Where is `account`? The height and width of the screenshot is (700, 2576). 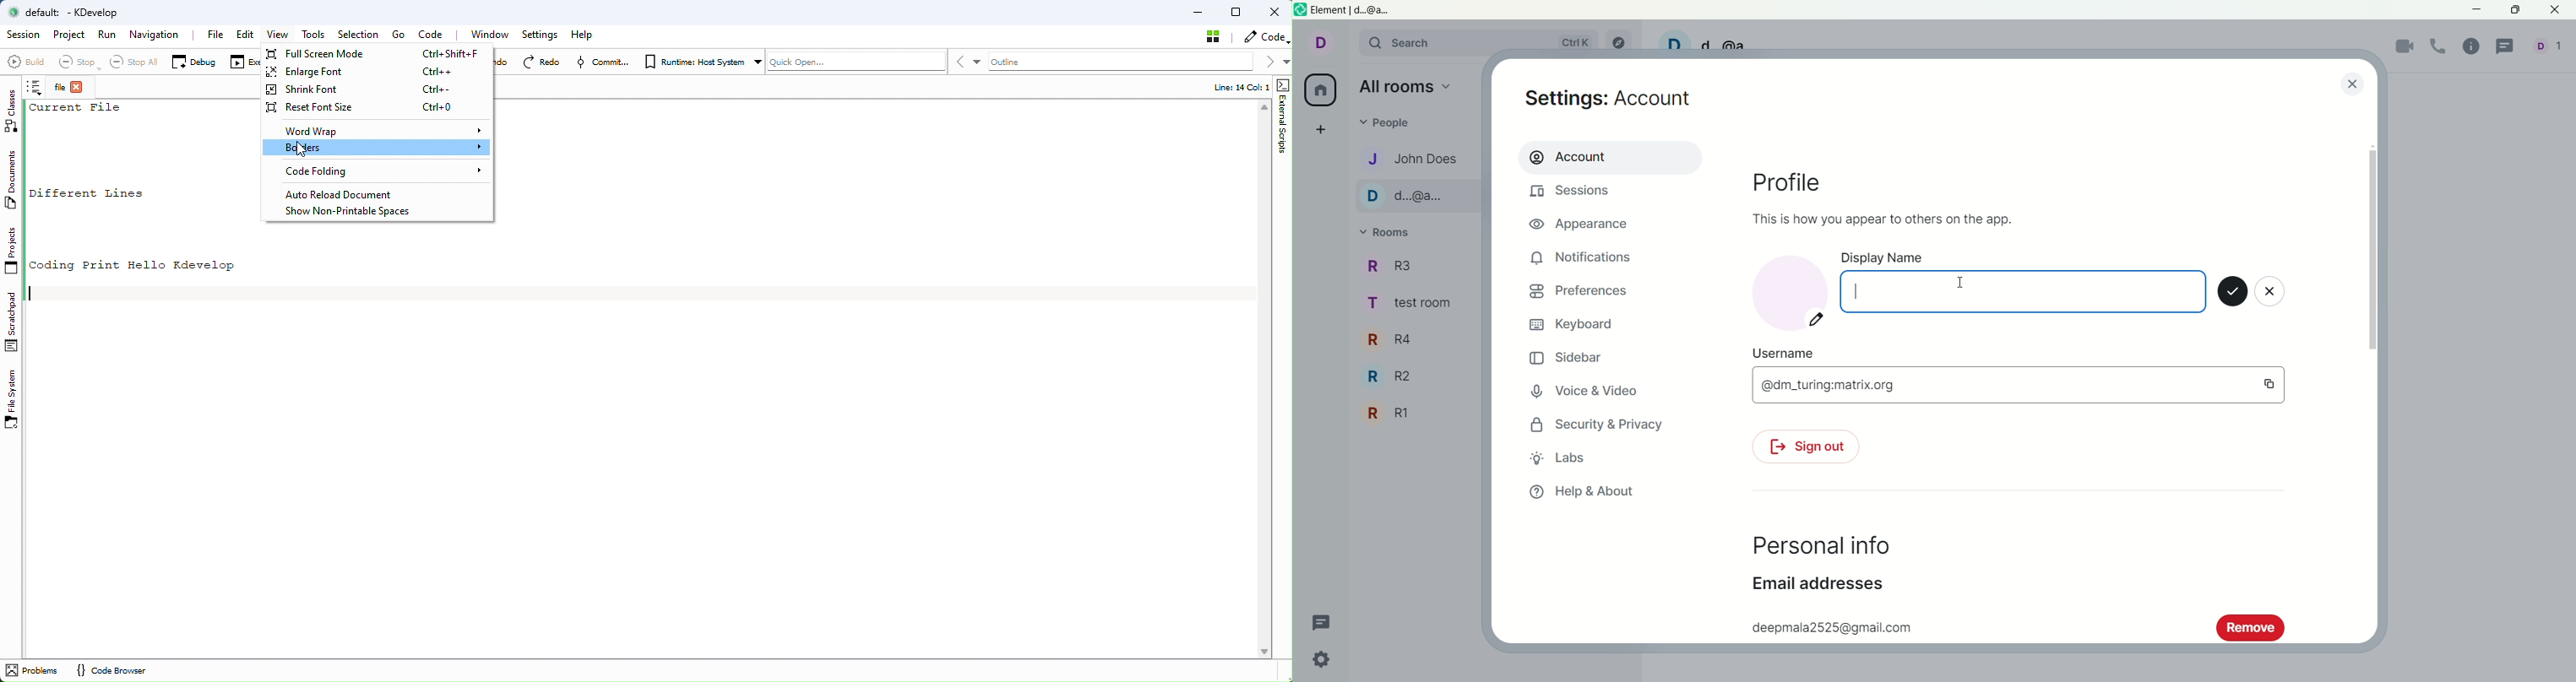
account is located at coordinates (1609, 156).